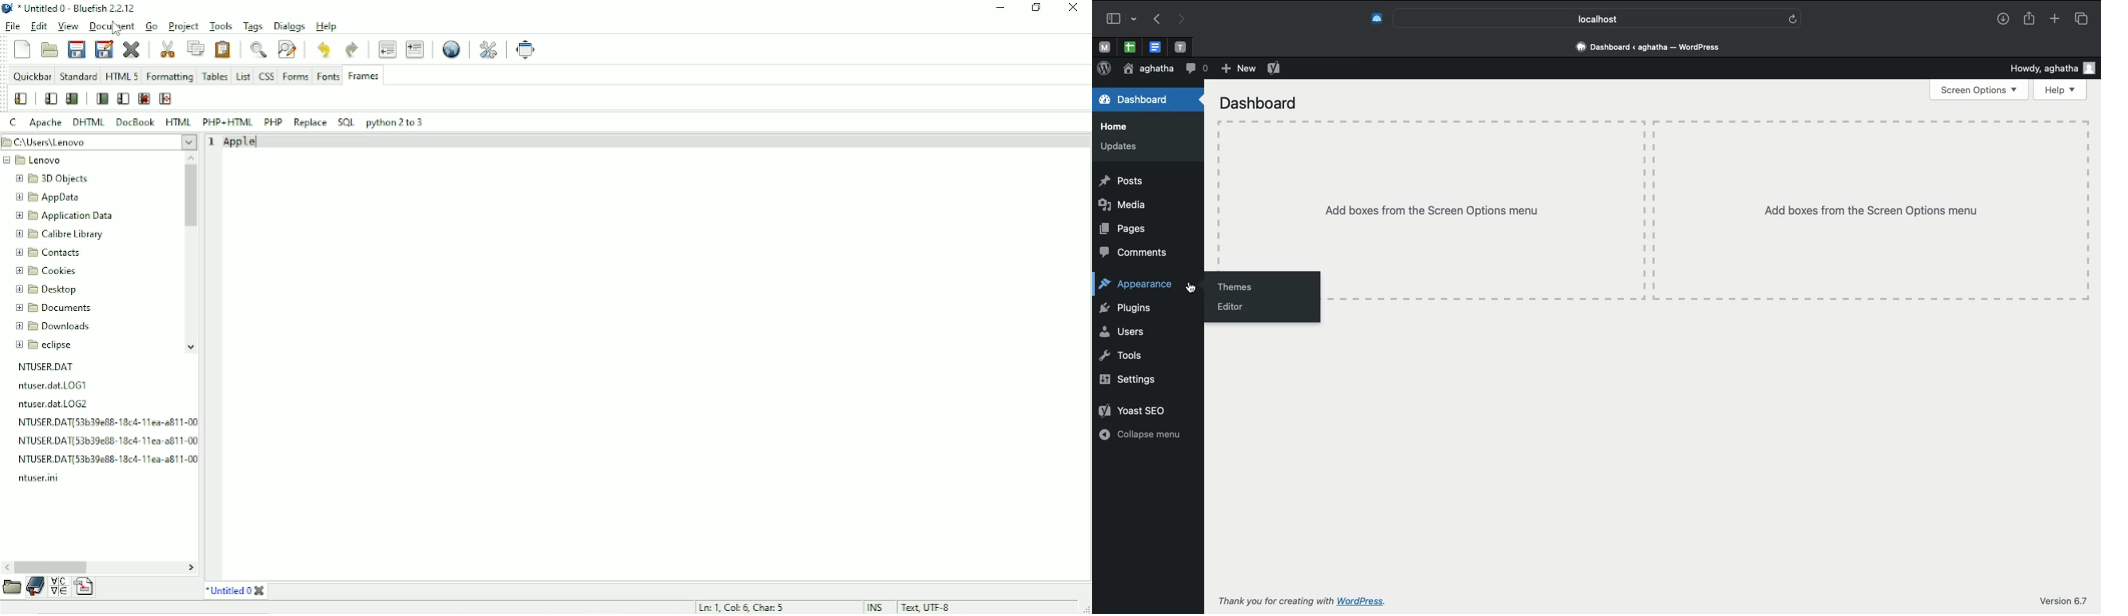  Describe the element at coordinates (295, 77) in the screenshot. I see `Forms` at that location.